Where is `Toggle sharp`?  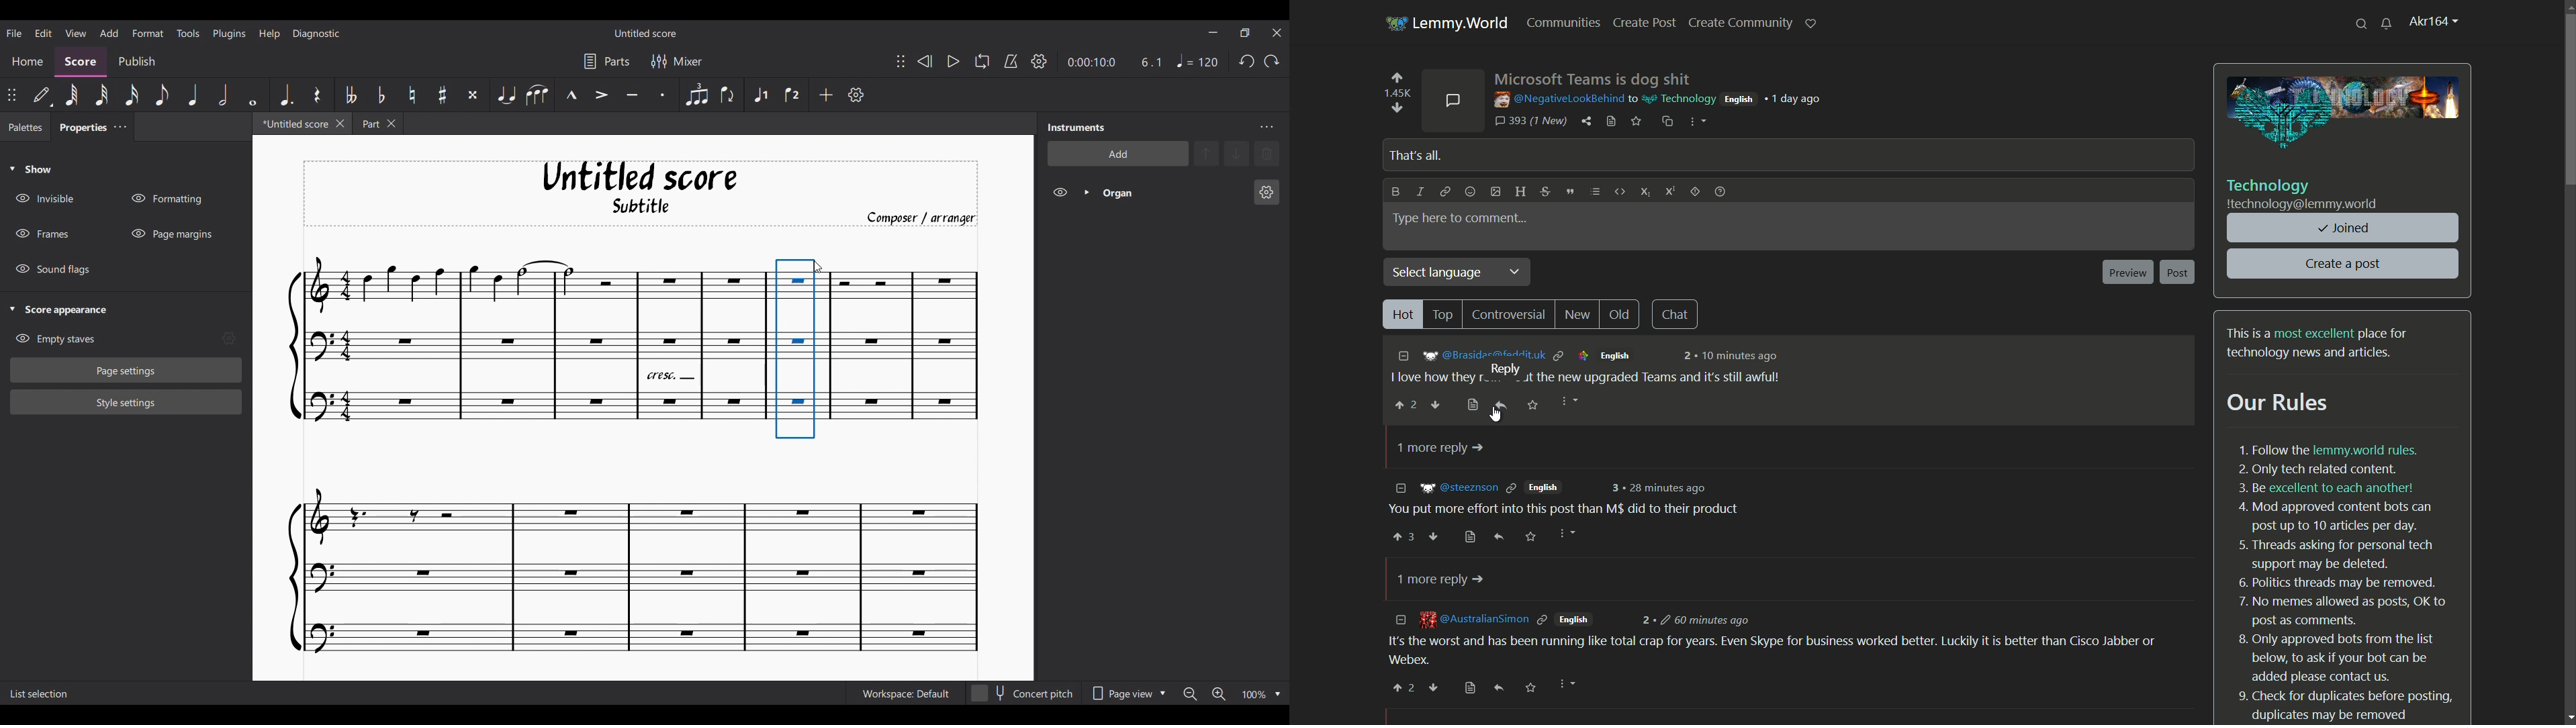 Toggle sharp is located at coordinates (442, 95).